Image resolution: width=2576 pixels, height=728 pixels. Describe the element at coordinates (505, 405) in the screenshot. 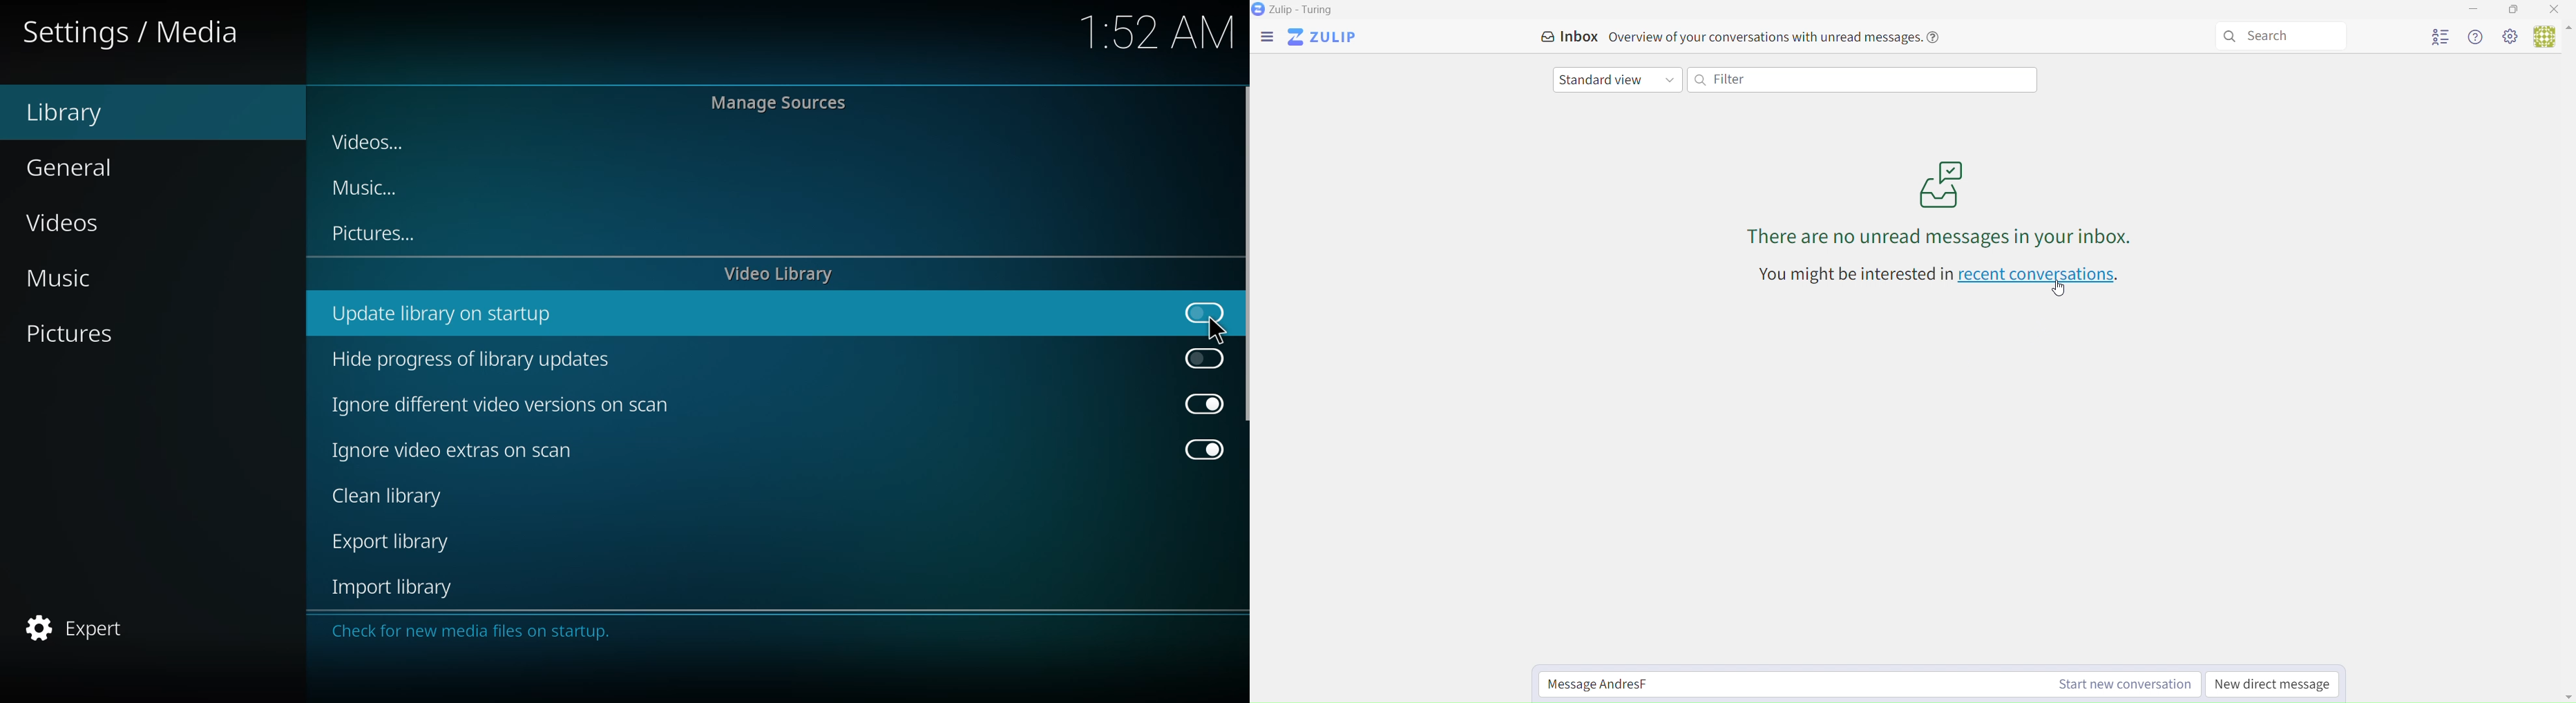

I see `ignore different video versions on scan` at that location.